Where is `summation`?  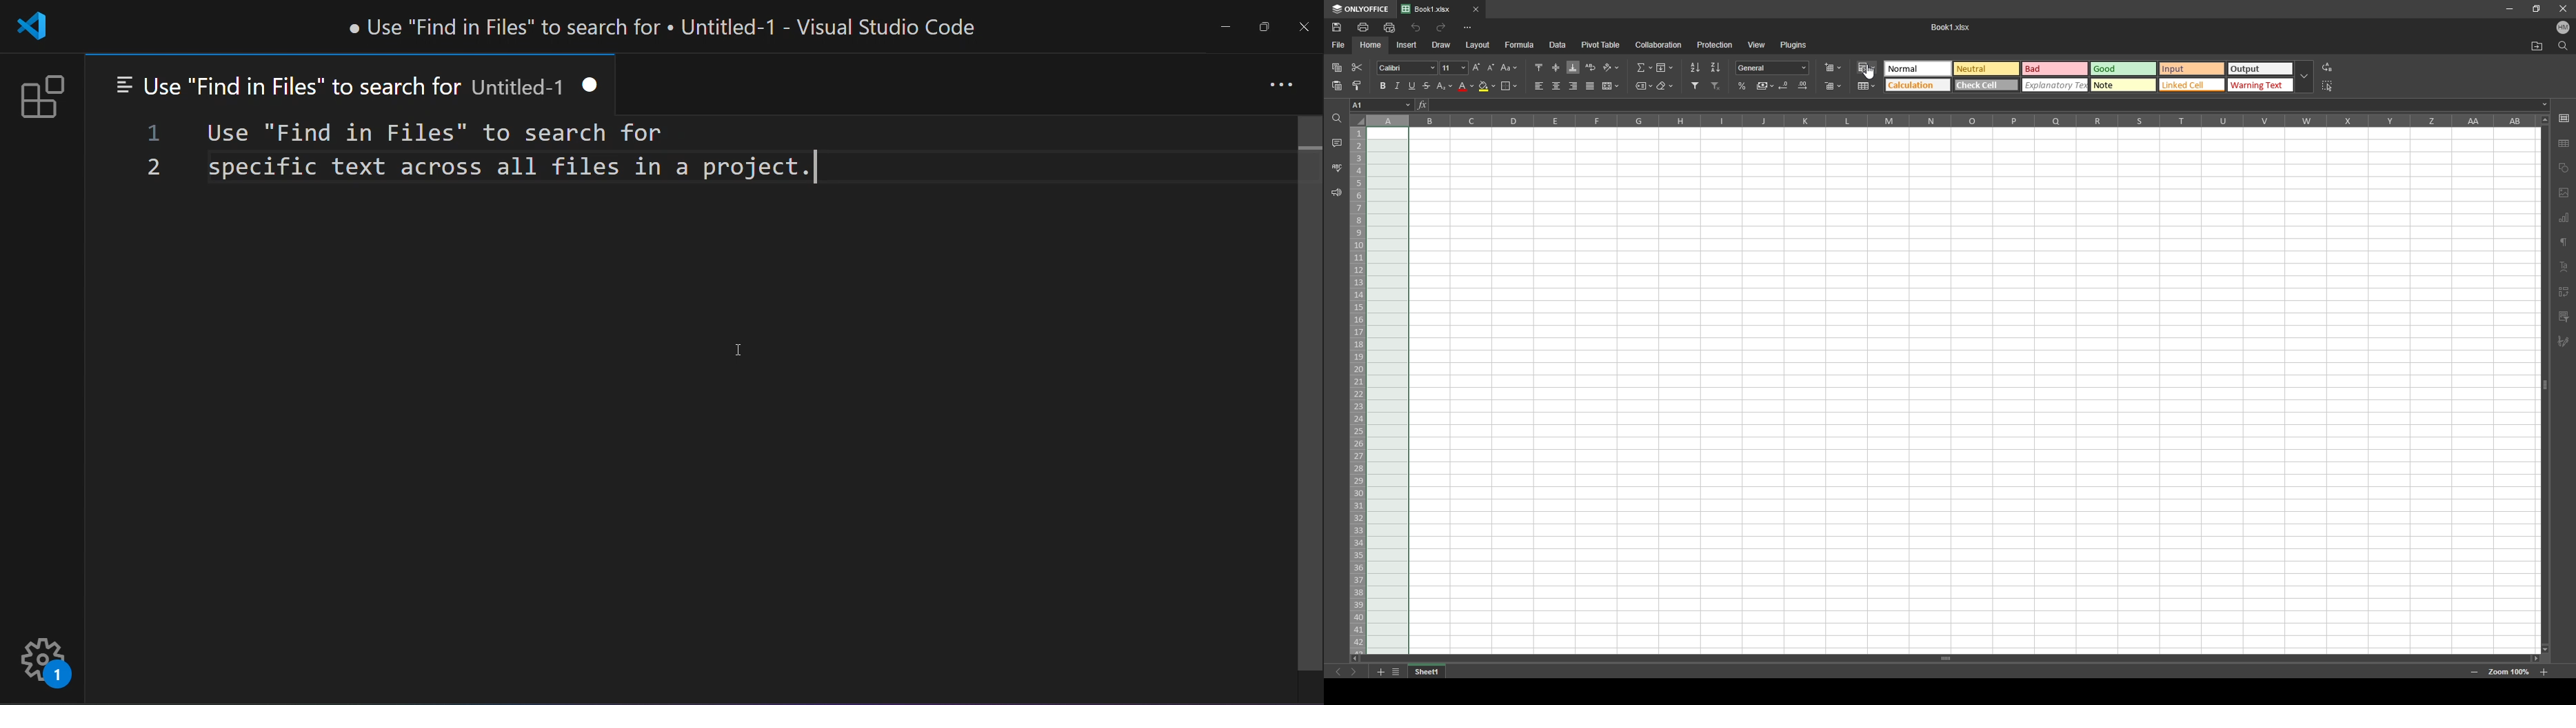 summation is located at coordinates (1644, 67).